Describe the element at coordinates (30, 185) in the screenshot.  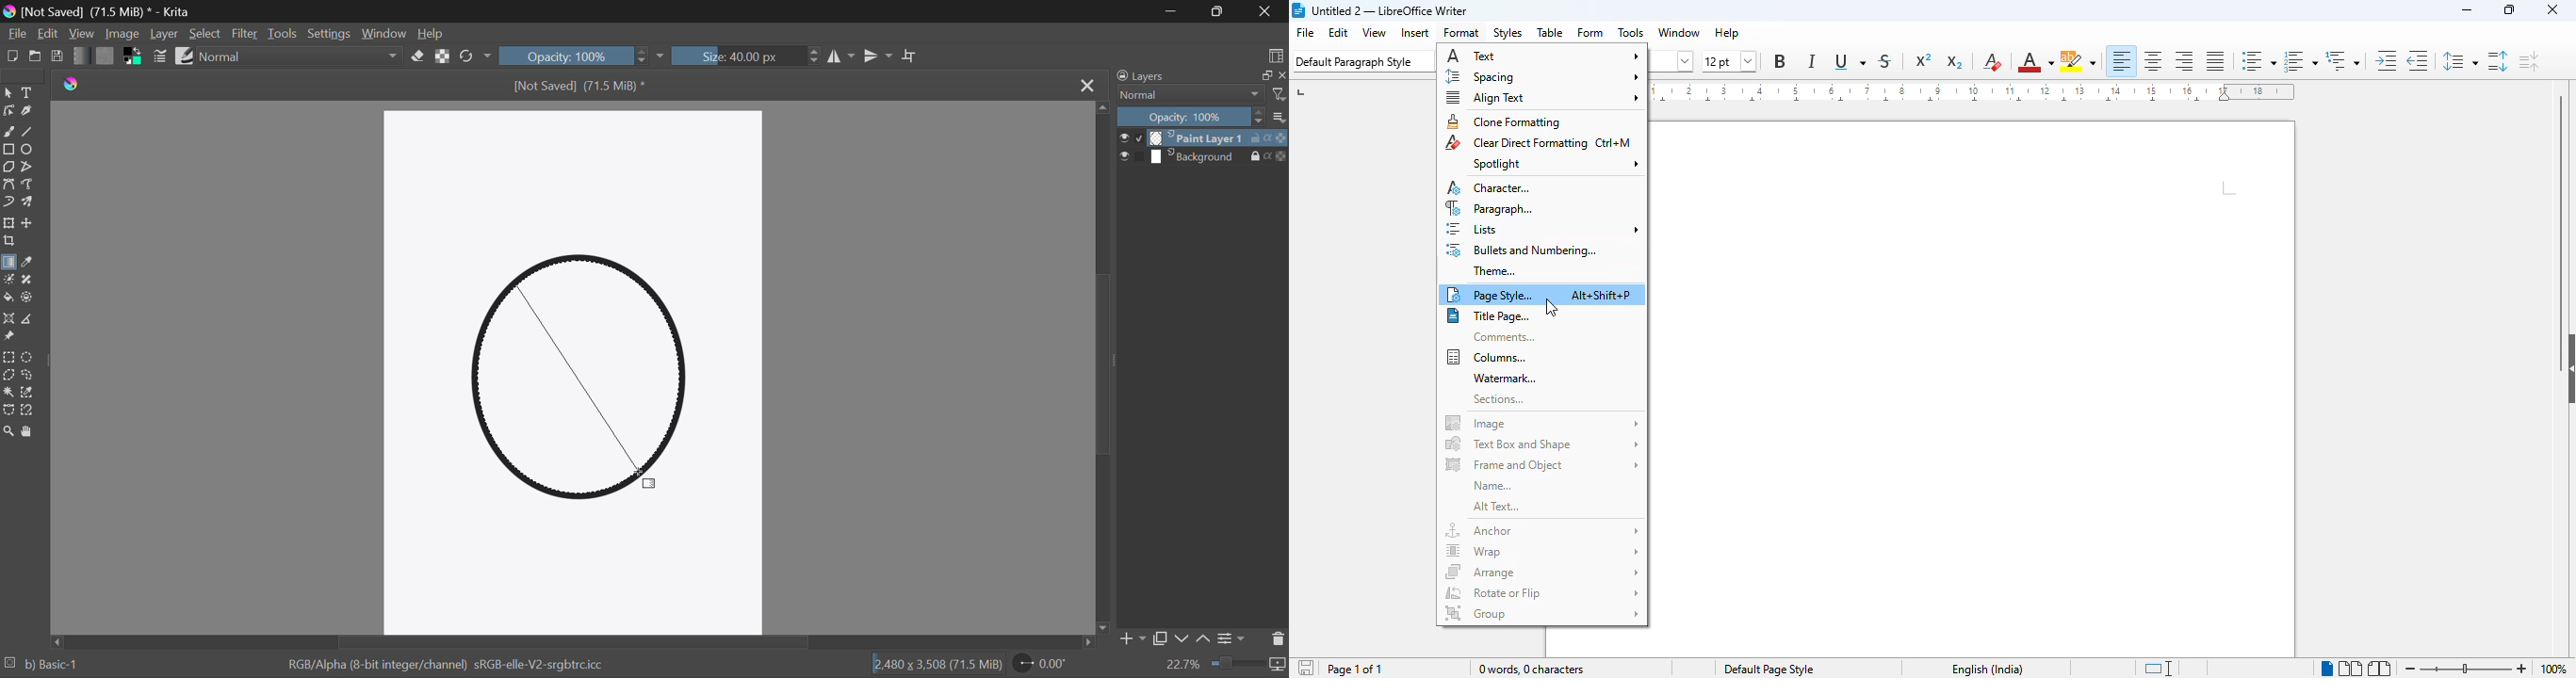
I see `Freehand Path Tool` at that location.